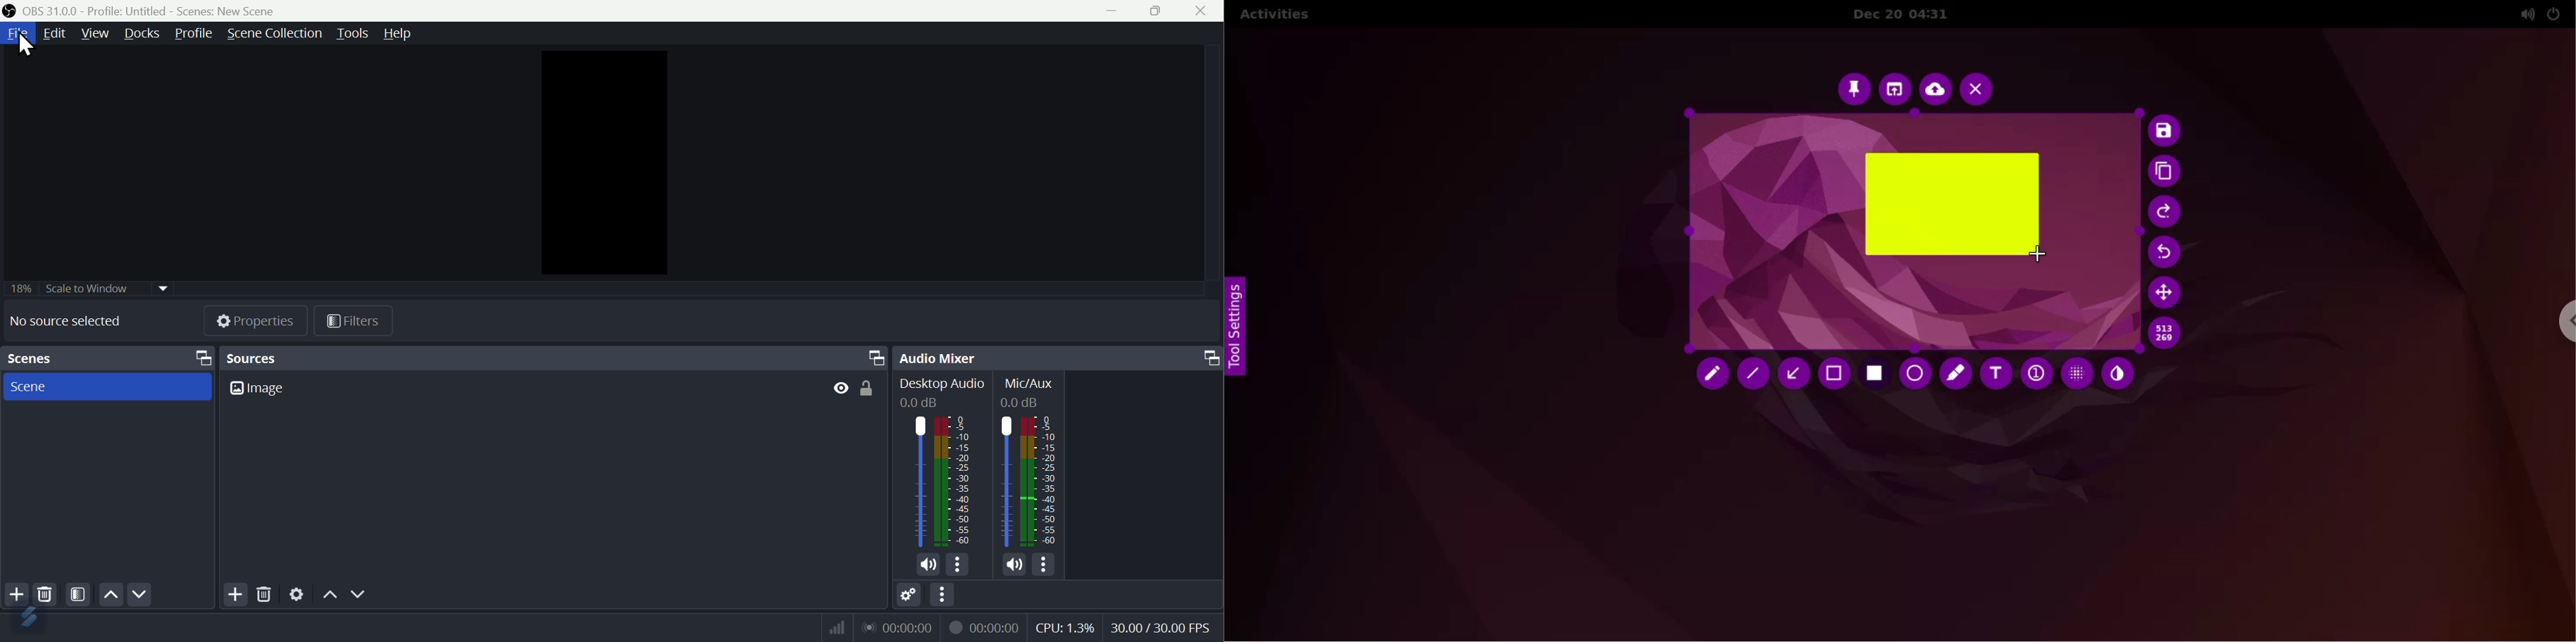 The height and width of the screenshot is (644, 2576). What do you see at coordinates (54, 36) in the screenshot?
I see `Edit` at bounding box center [54, 36].